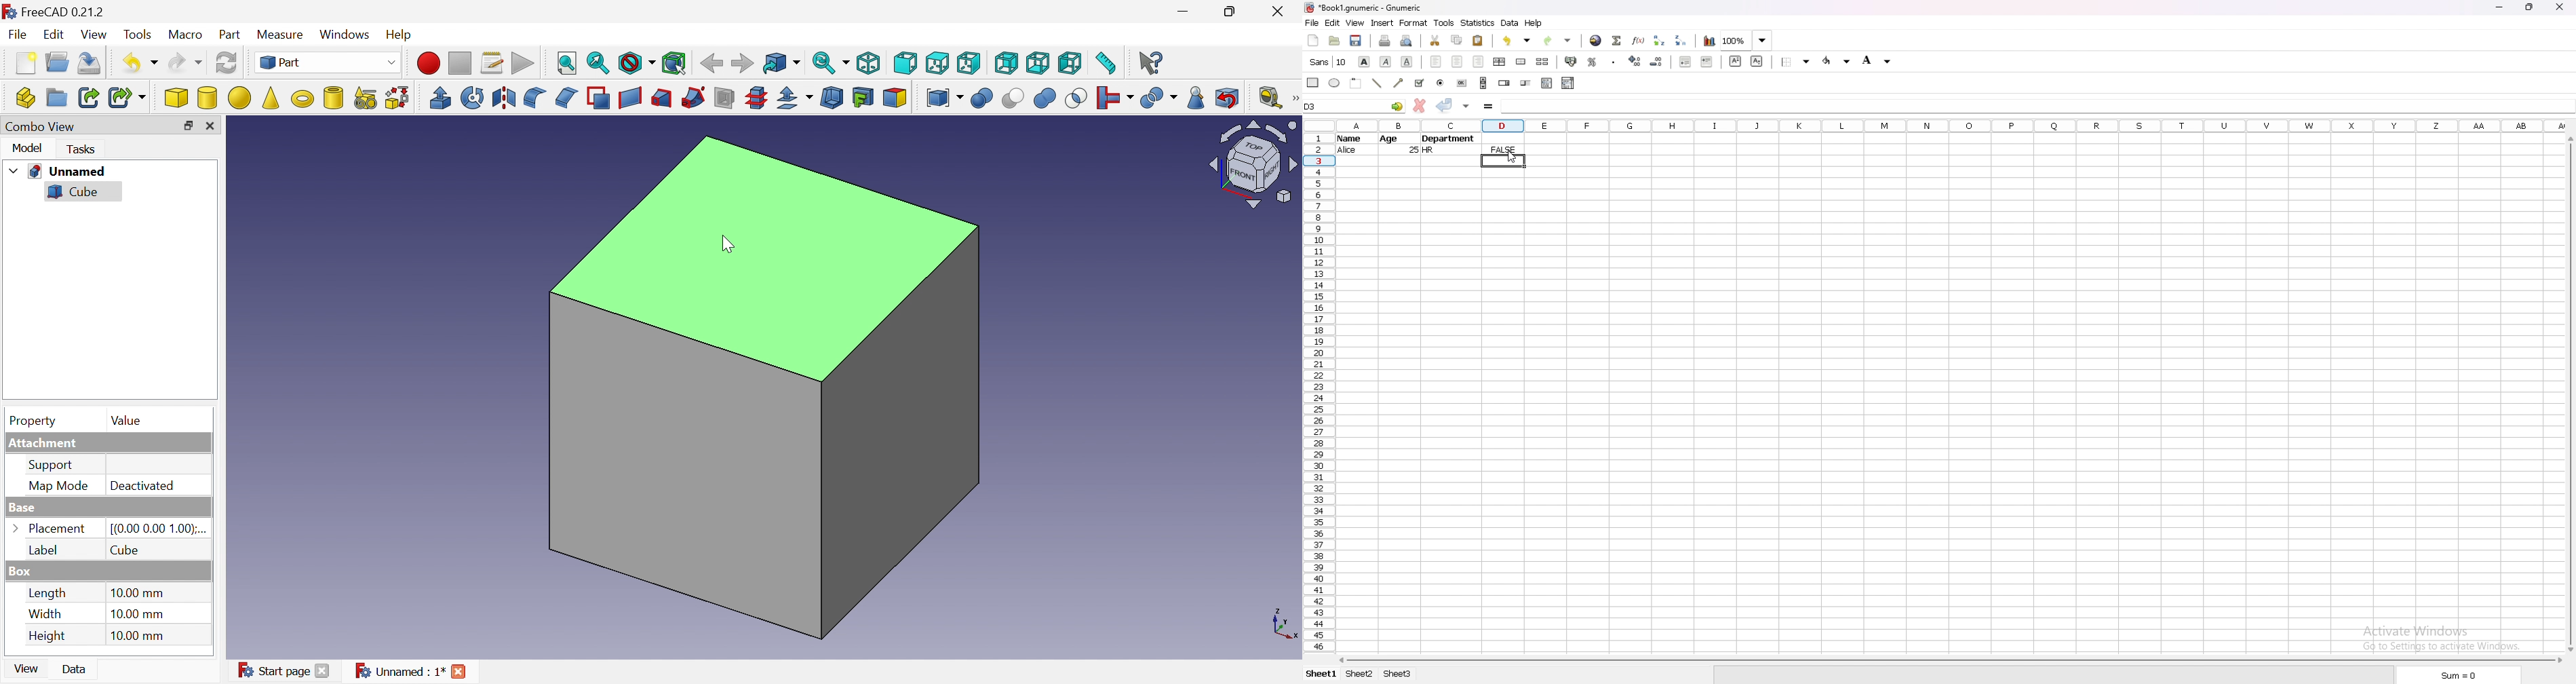  Describe the element at coordinates (334, 98) in the screenshot. I see `Create tube` at that location.